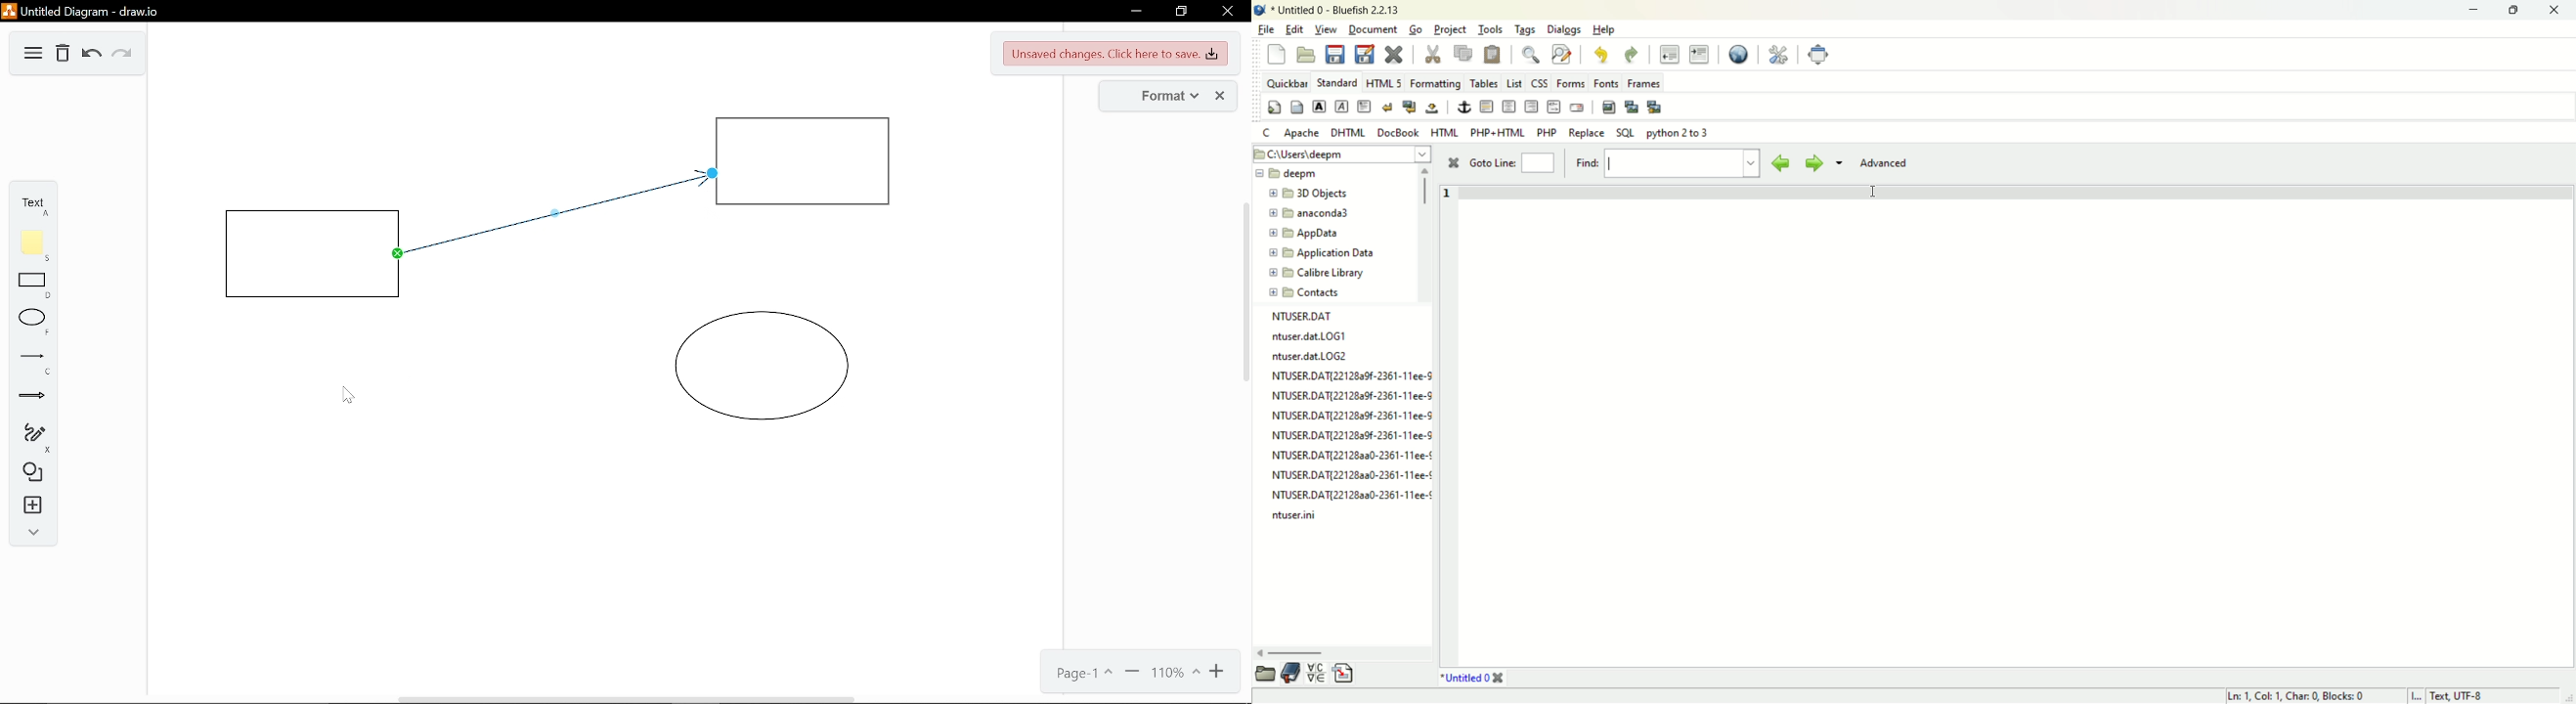  What do you see at coordinates (763, 366) in the screenshot?
I see `circle` at bounding box center [763, 366].